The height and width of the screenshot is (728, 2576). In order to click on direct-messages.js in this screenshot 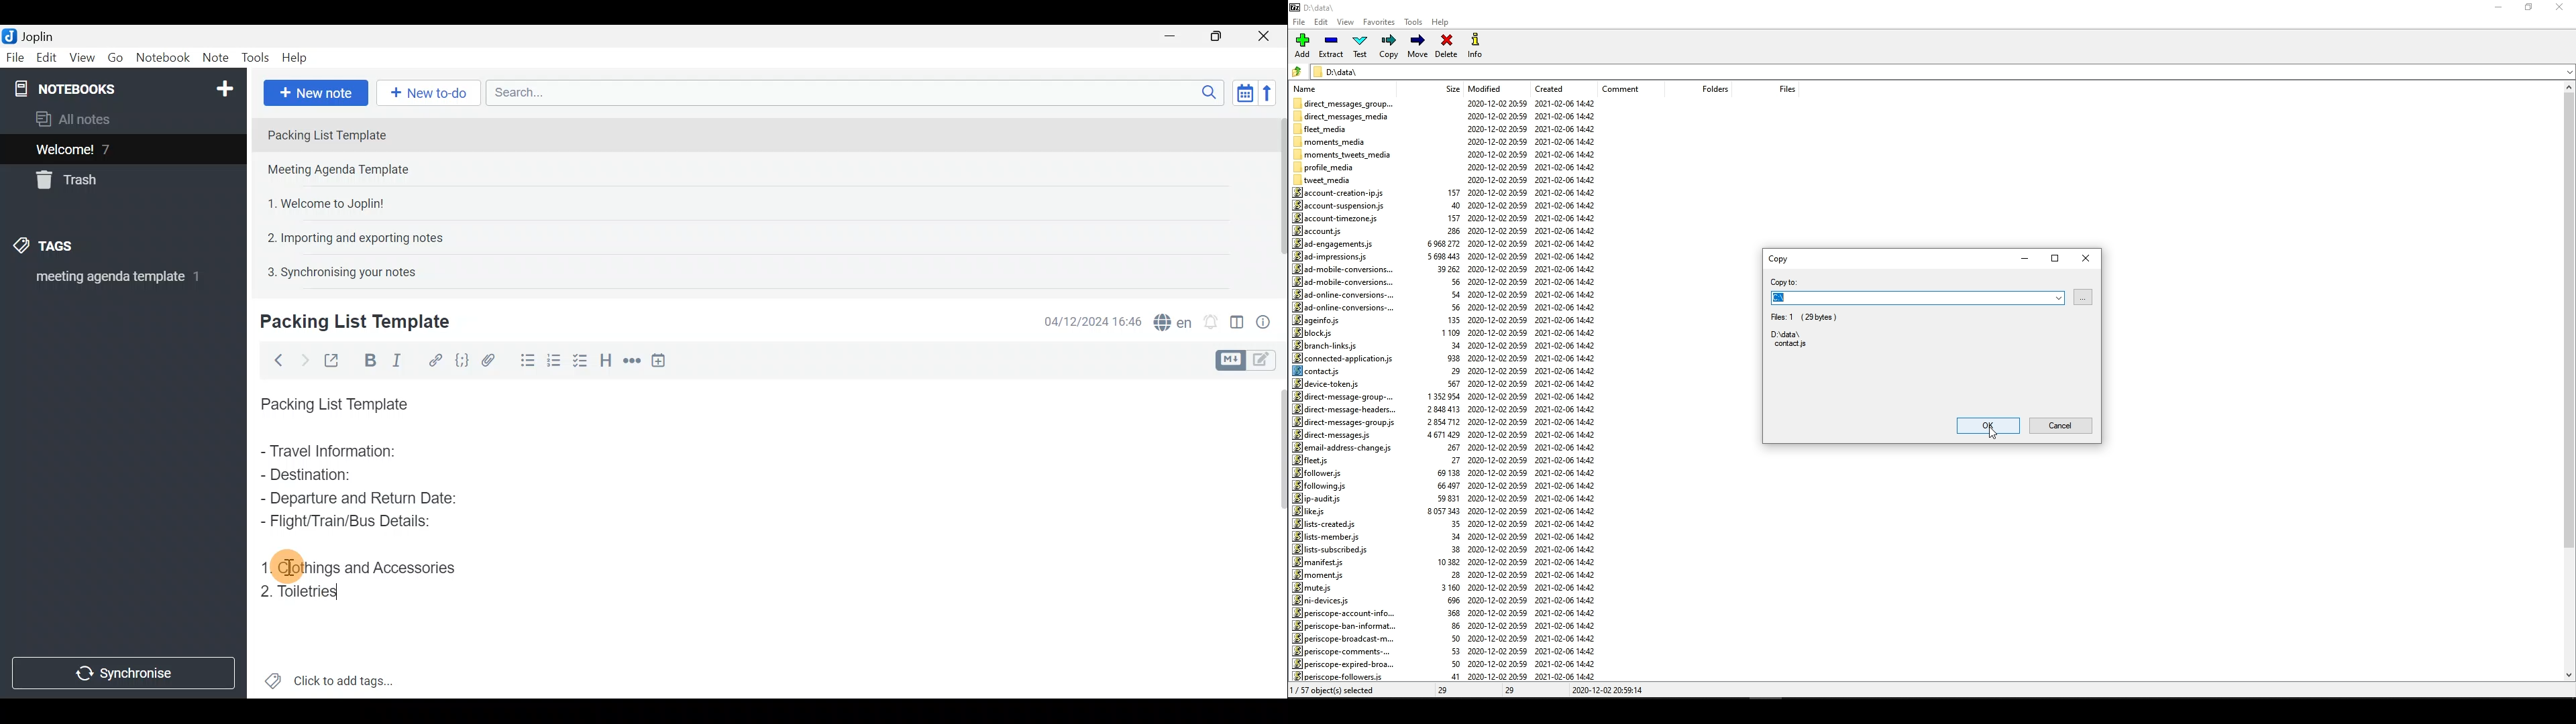, I will do `click(1334, 435)`.